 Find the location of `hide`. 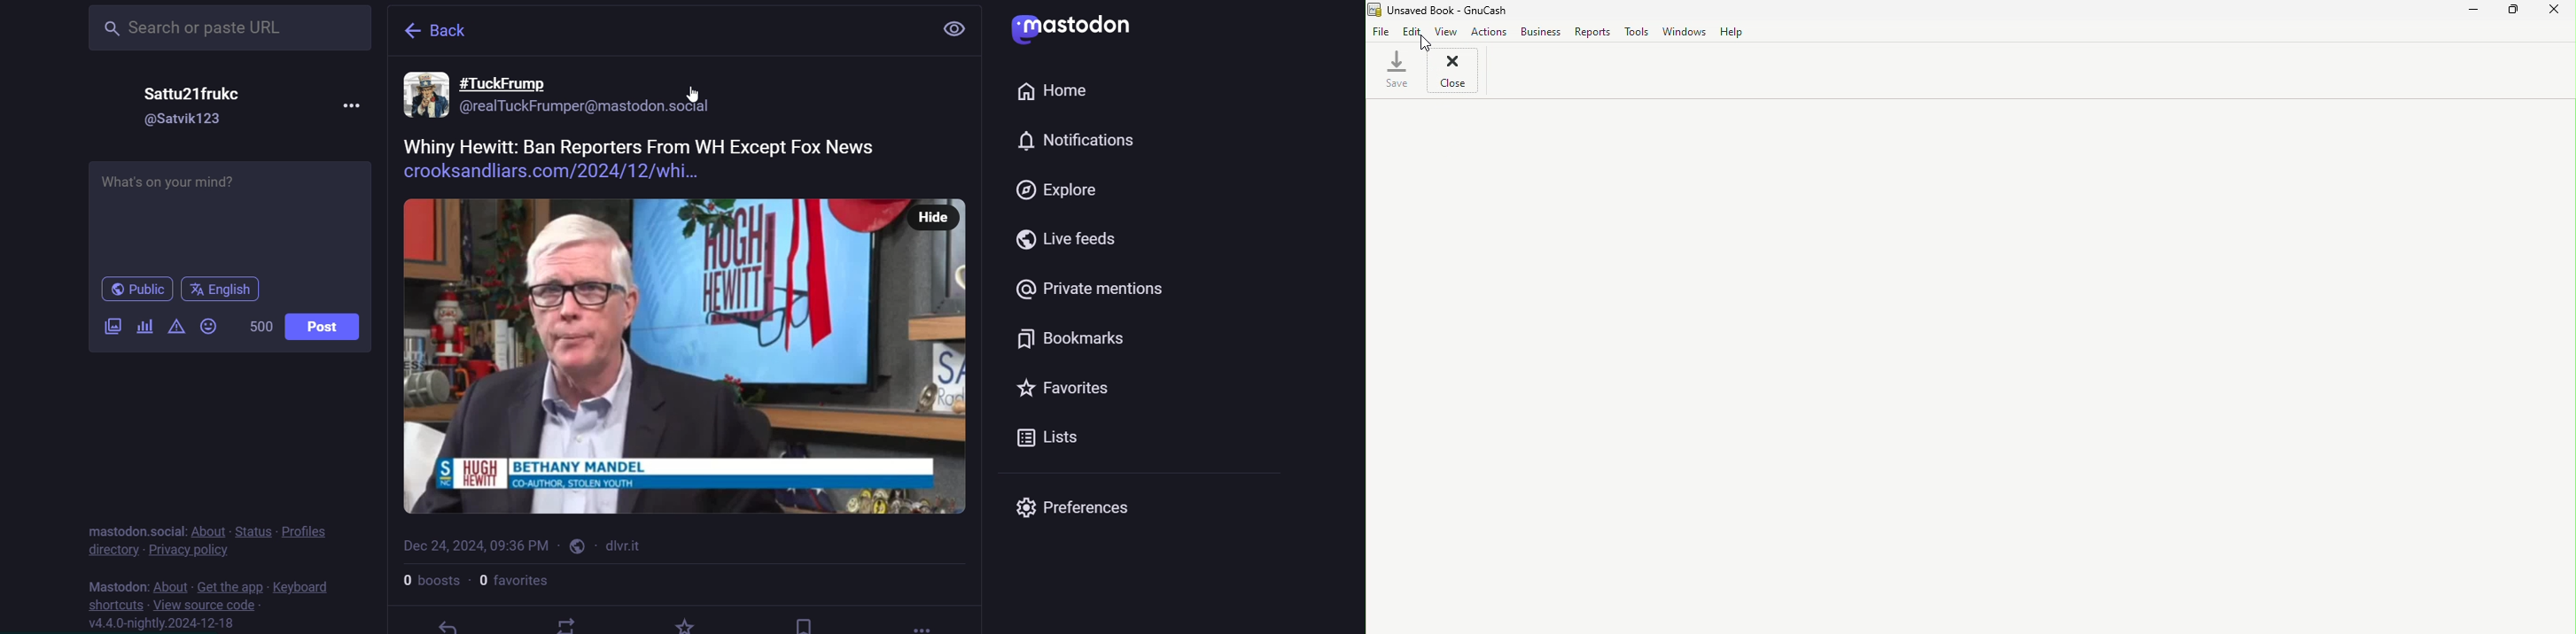

hide is located at coordinates (932, 207).